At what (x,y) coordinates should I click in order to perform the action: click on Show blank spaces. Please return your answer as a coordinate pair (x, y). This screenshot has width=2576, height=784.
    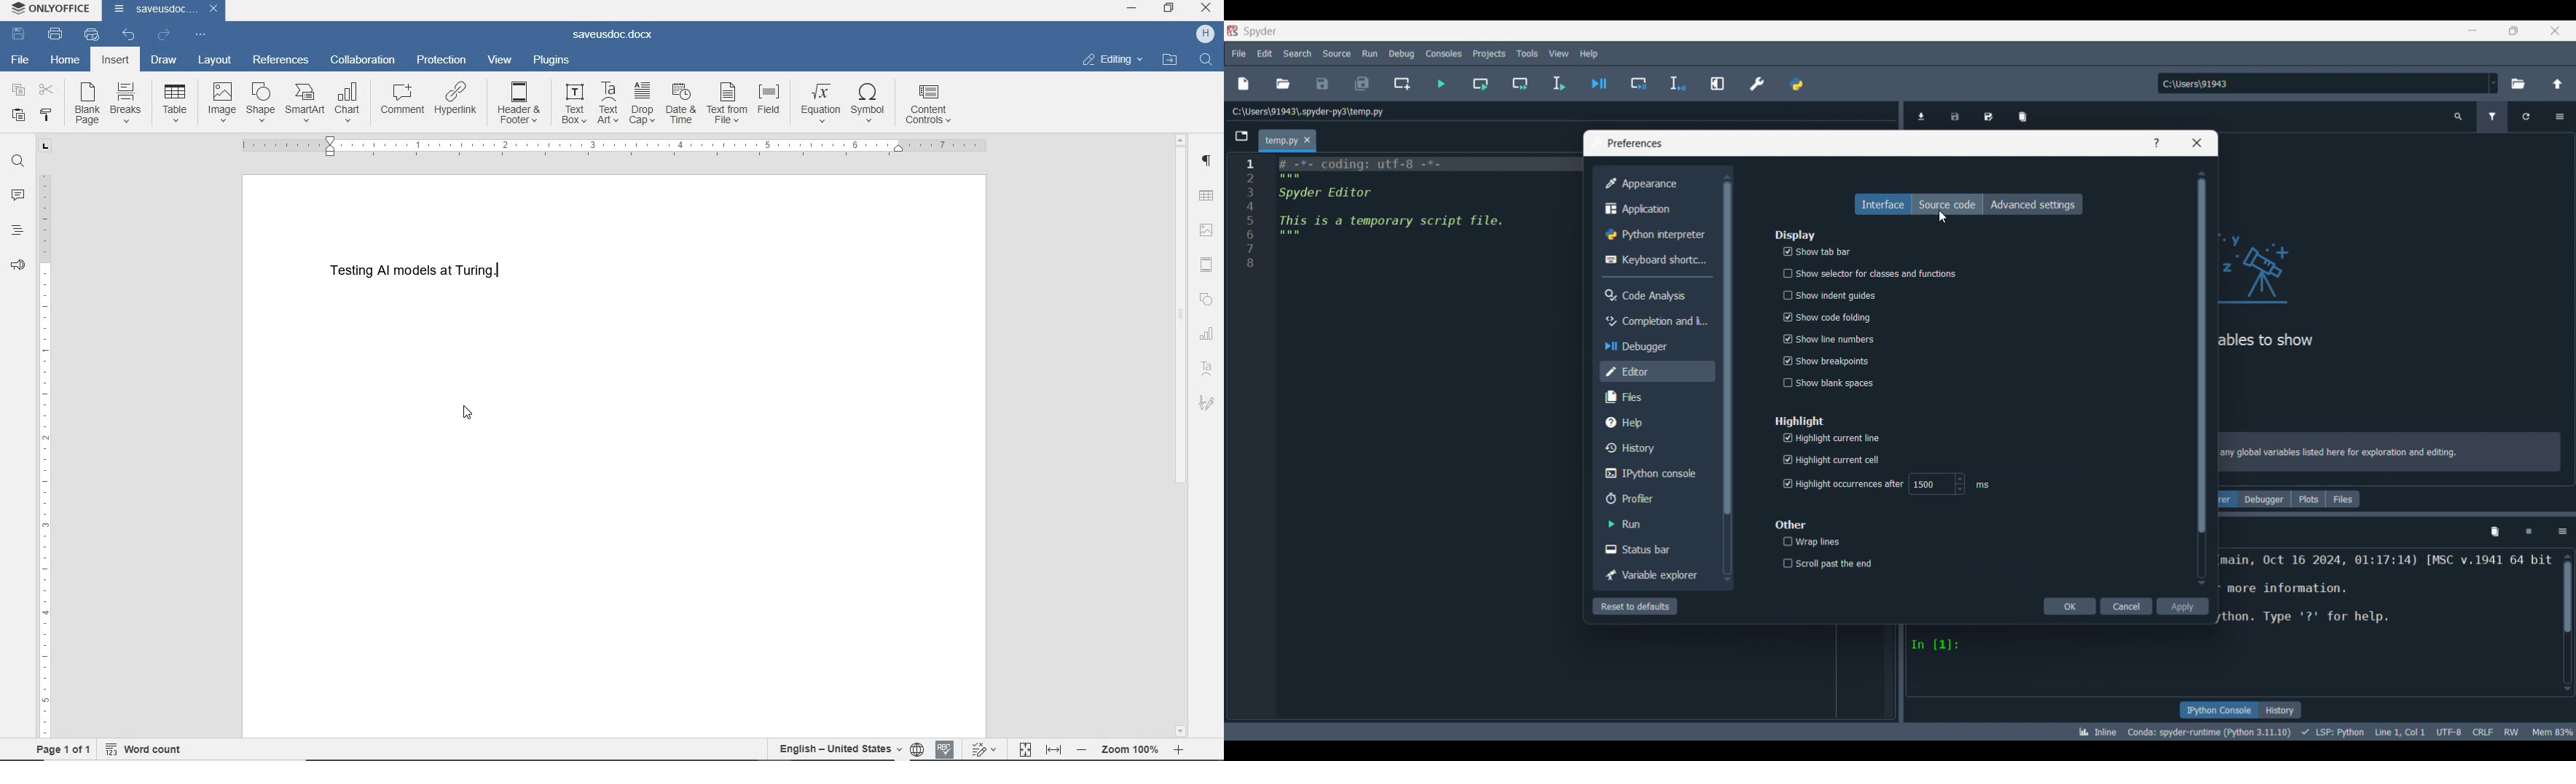
    Looking at the image, I should click on (1830, 383).